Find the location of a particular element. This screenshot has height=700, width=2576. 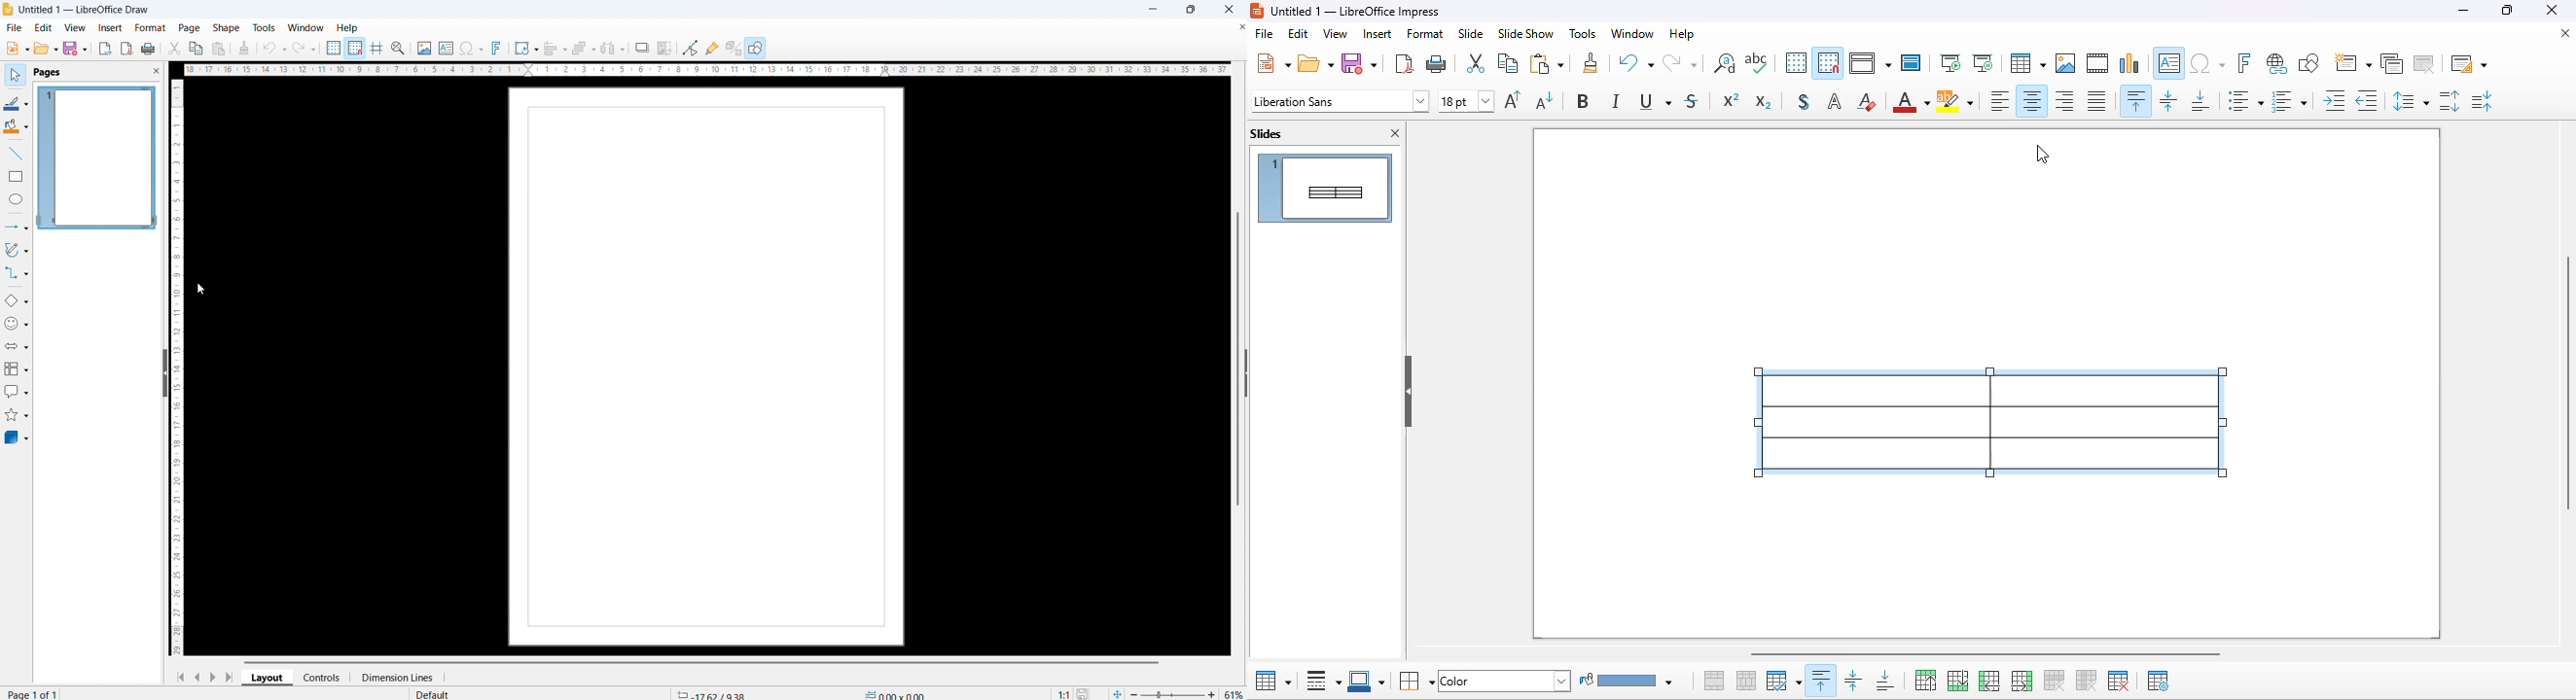

window is located at coordinates (1633, 34).